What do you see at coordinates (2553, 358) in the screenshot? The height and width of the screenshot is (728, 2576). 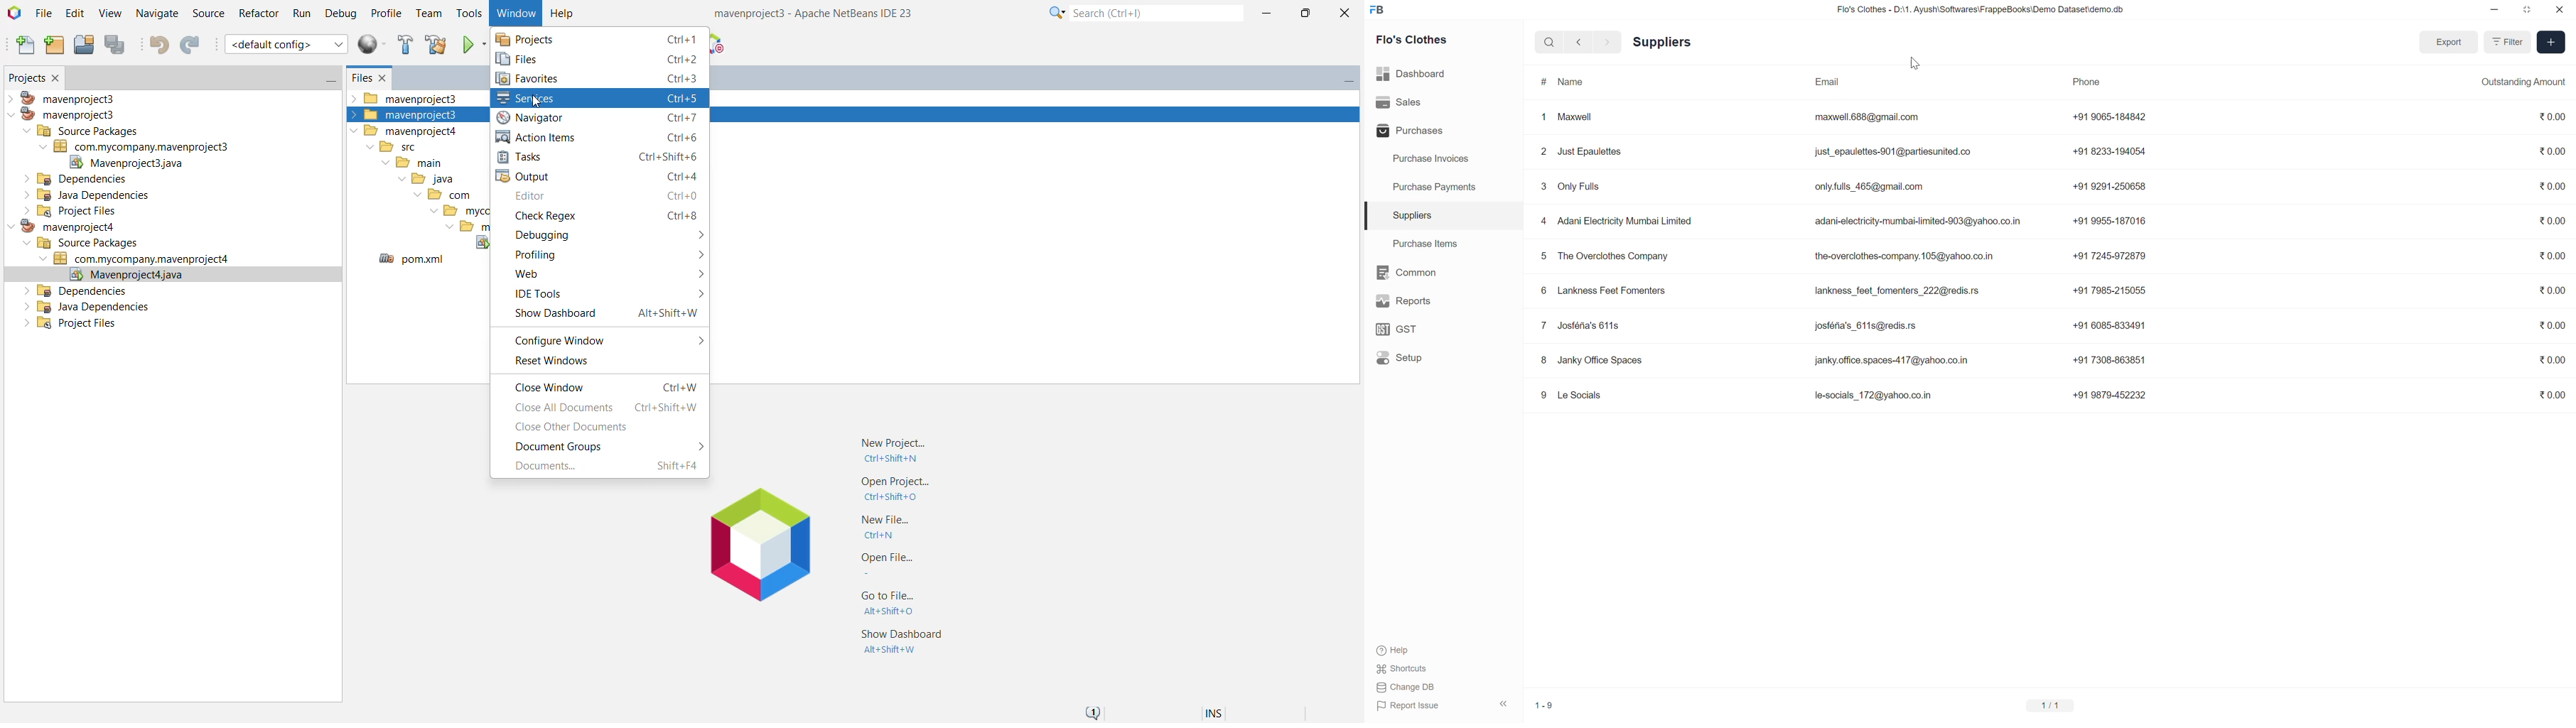 I see `0.00` at bounding box center [2553, 358].